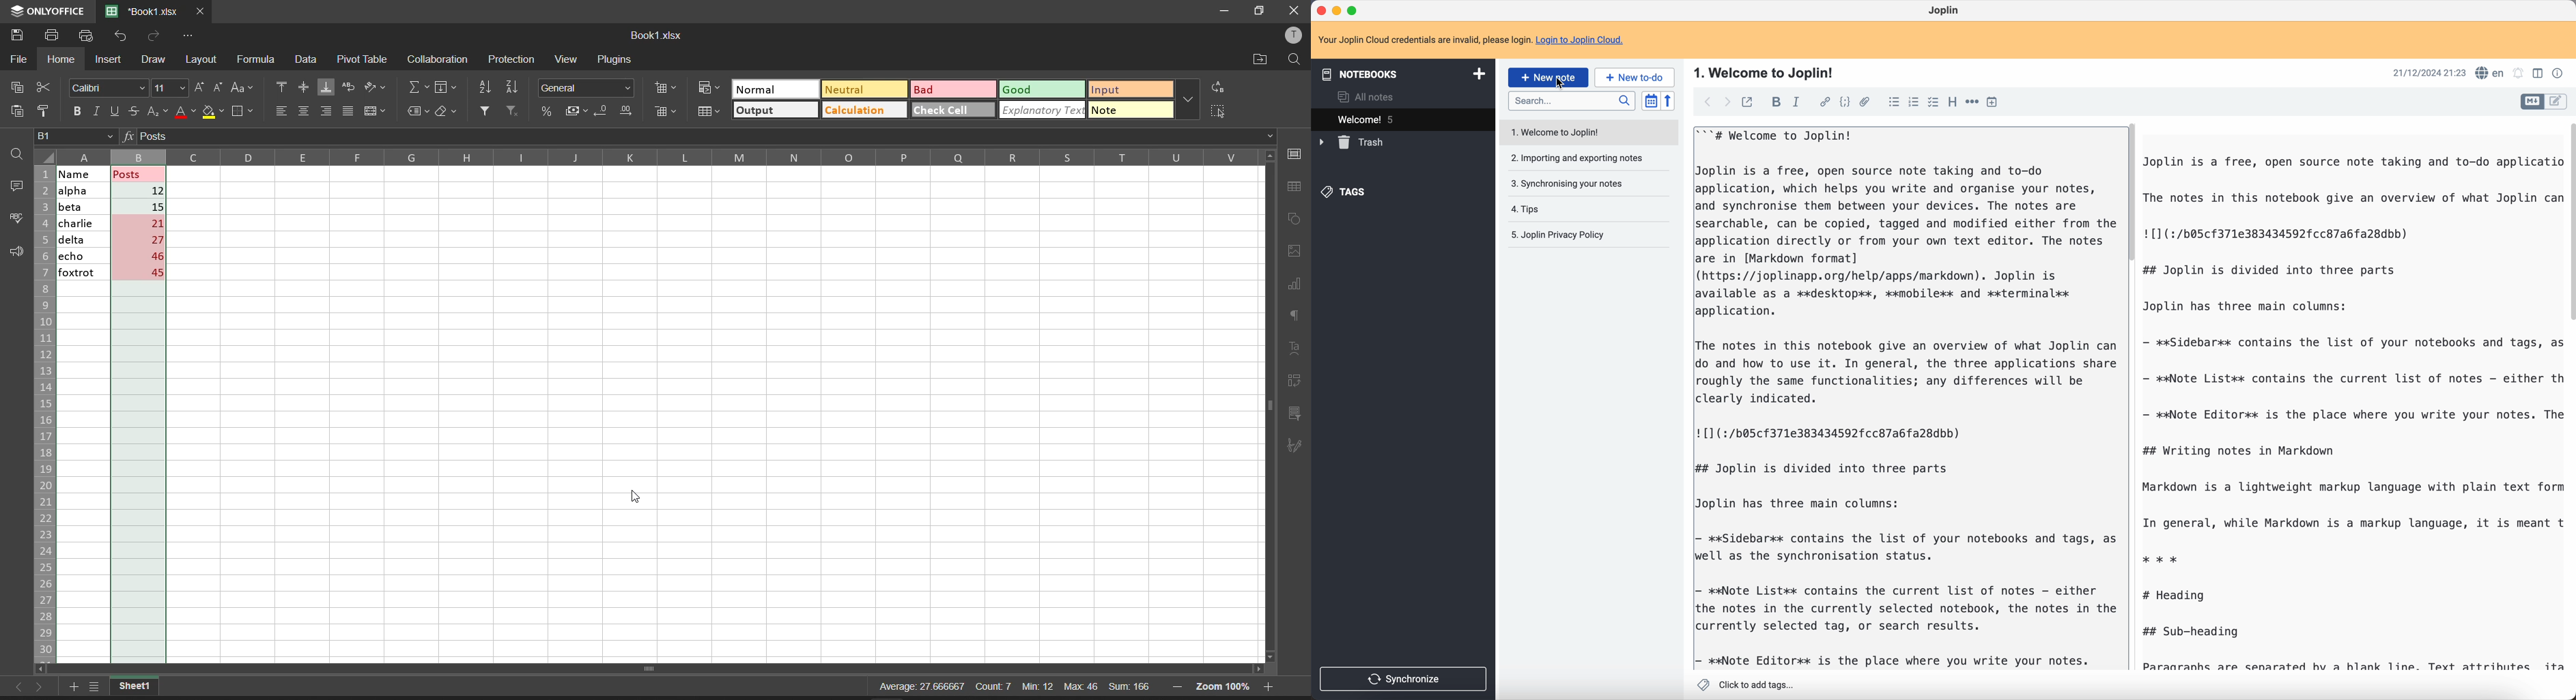 Image resolution: width=2576 pixels, height=700 pixels. I want to click on font color, so click(183, 113).